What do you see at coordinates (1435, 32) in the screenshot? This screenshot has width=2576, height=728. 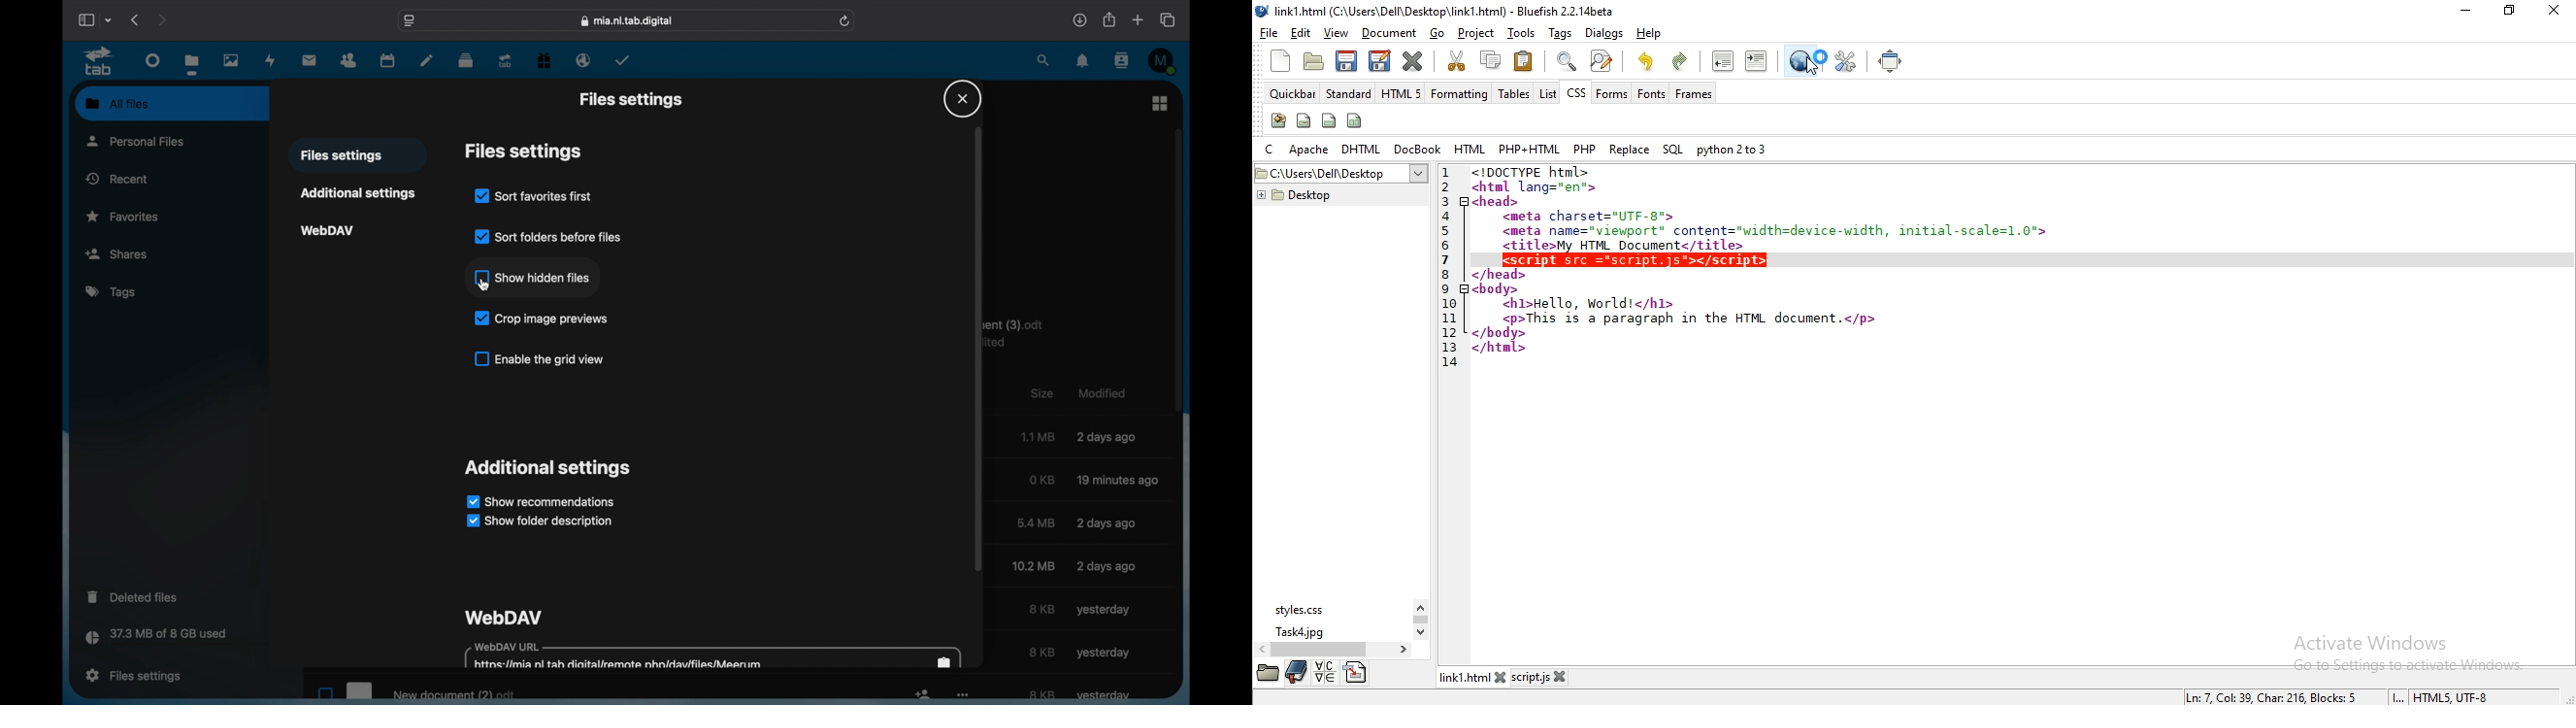 I see `go` at bounding box center [1435, 32].